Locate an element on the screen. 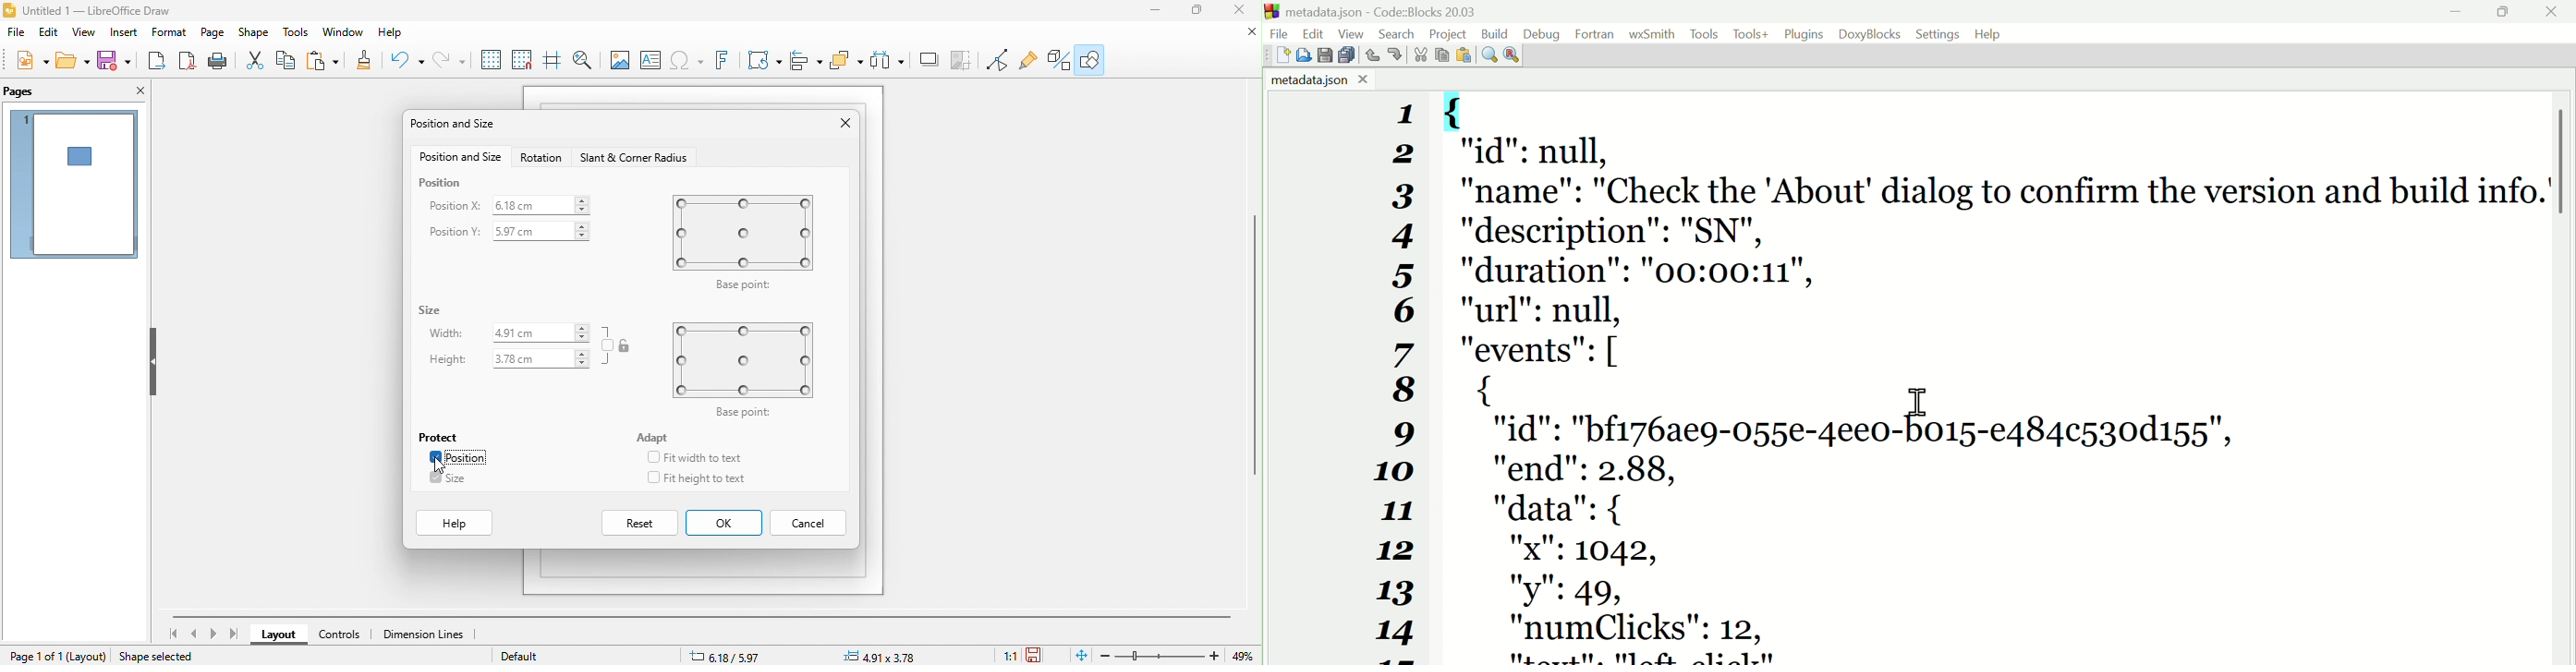 The image size is (2576, 672). Checkbox  is located at coordinates (433, 457).